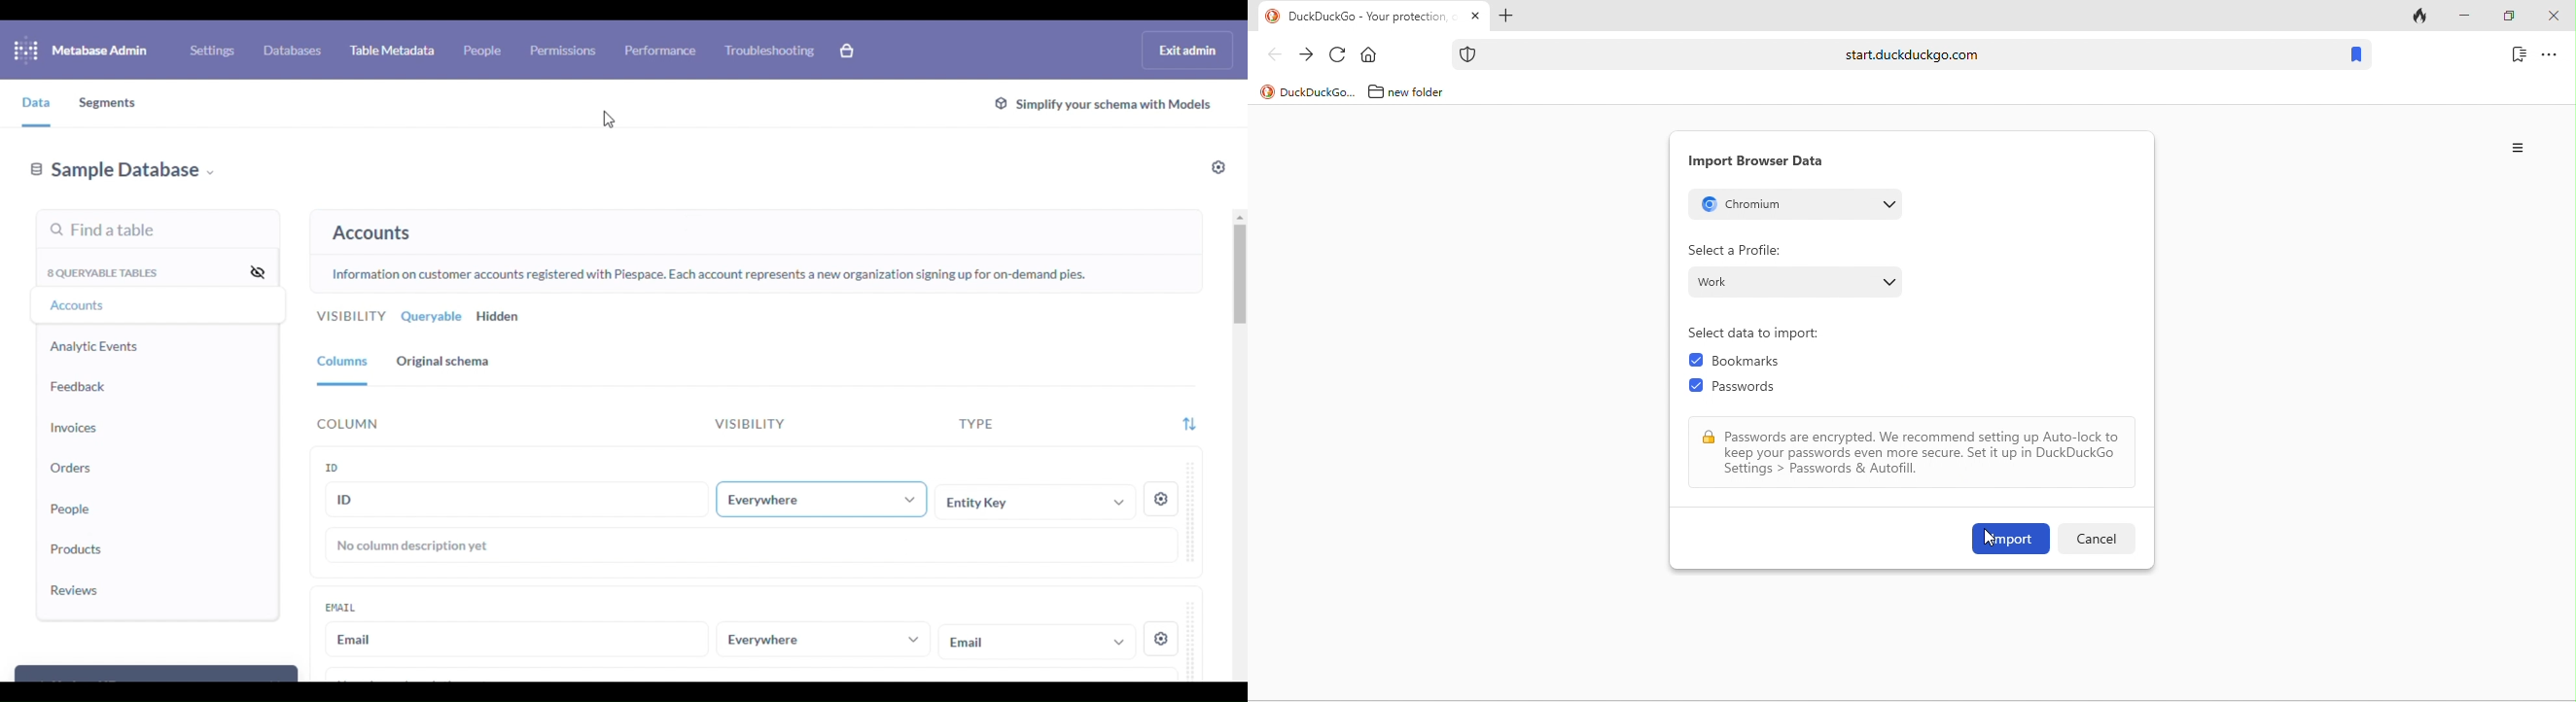 The image size is (2576, 728). What do you see at coordinates (1923, 453) in the screenshot?
I see `Passwords are encrypted. We recommend setting up Auto-lock to keep your passwords even more secure. Set it up in DuckDuckGo Settings > Passwords & Autofill.` at bounding box center [1923, 453].